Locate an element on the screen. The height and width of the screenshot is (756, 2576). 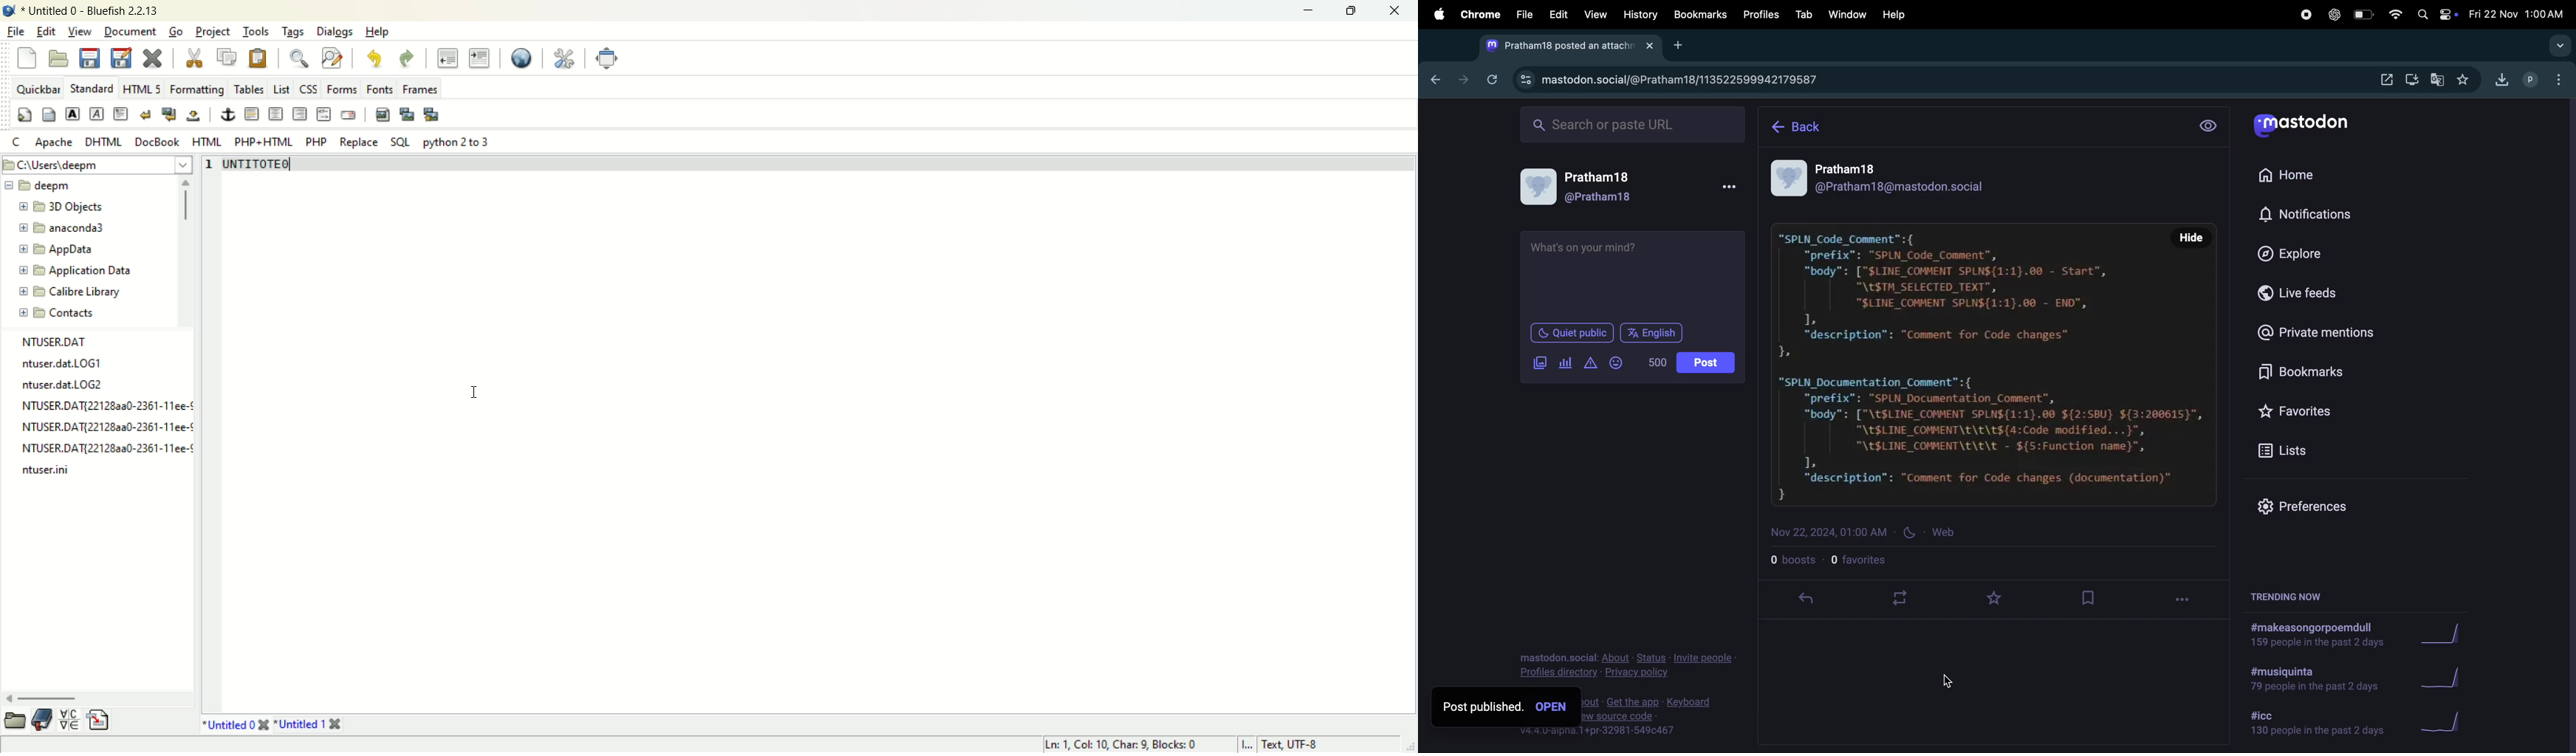
translate is located at coordinates (2438, 78).